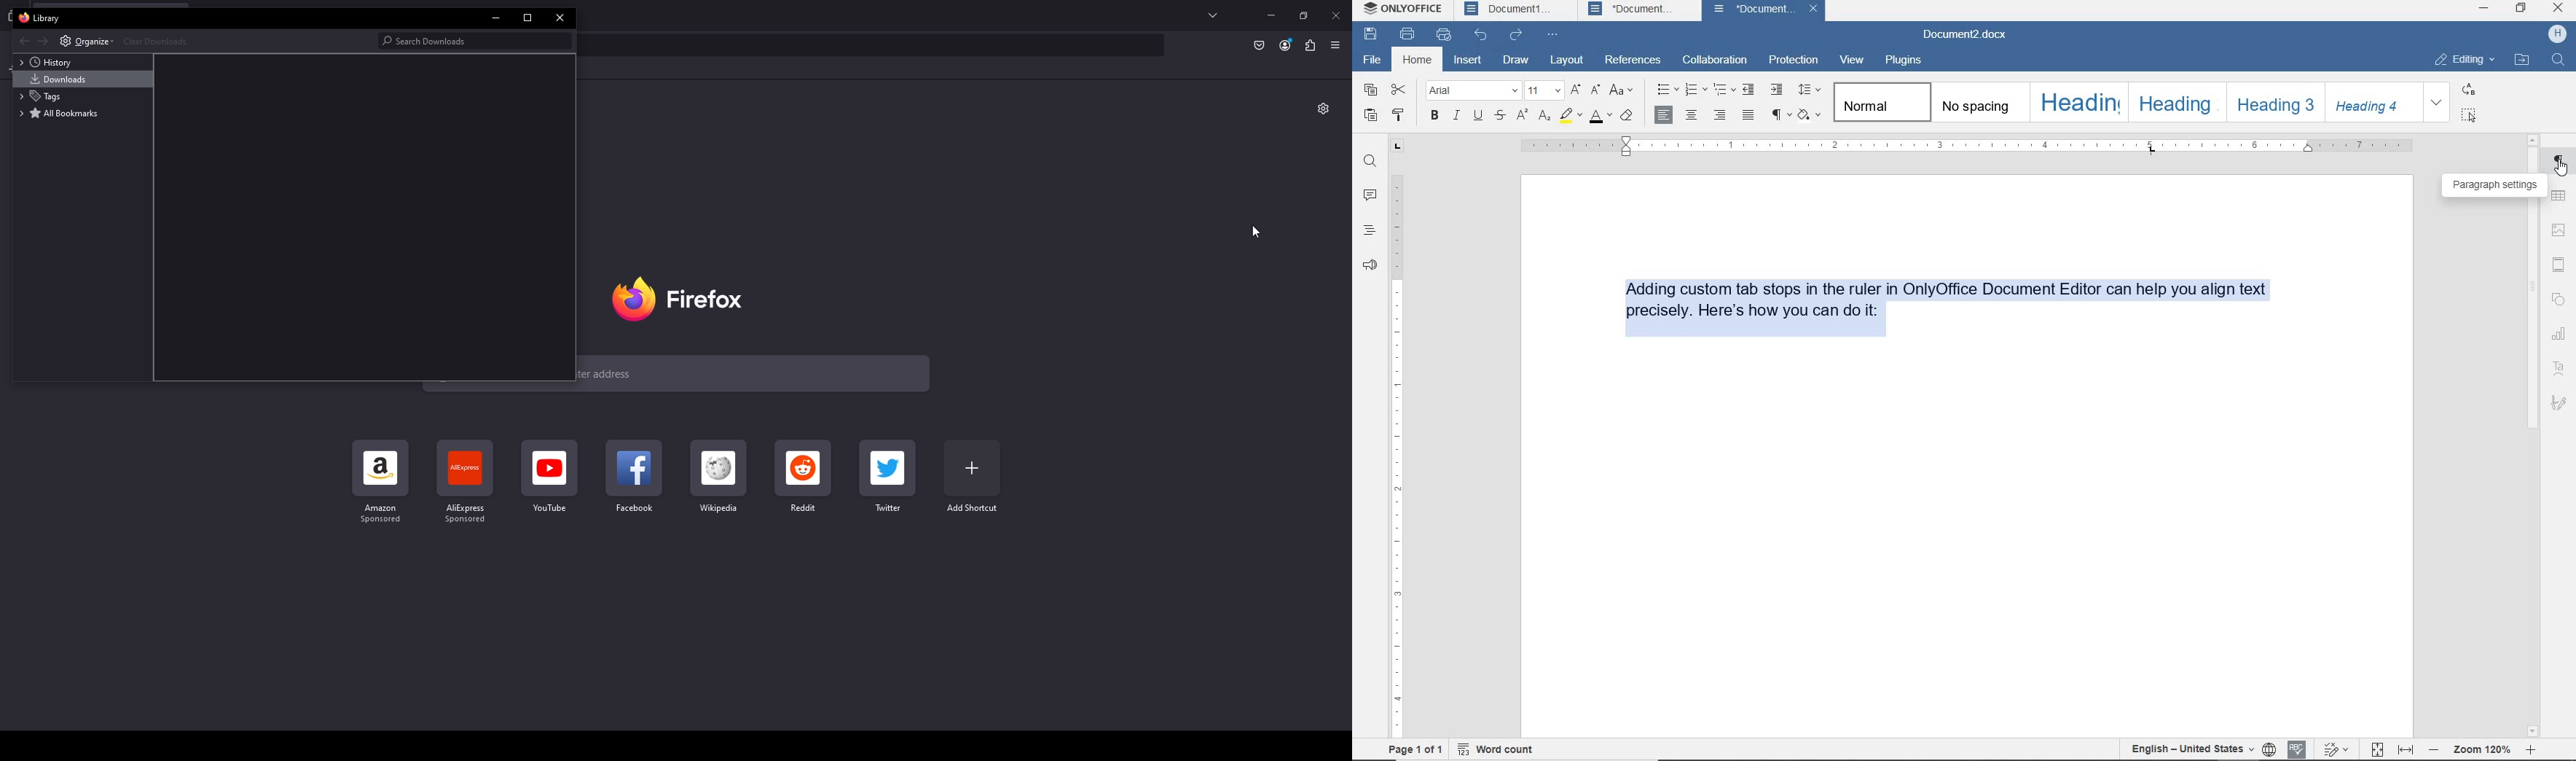 This screenshot has height=784, width=2576. I want to click on text art, so click(2560, 363).